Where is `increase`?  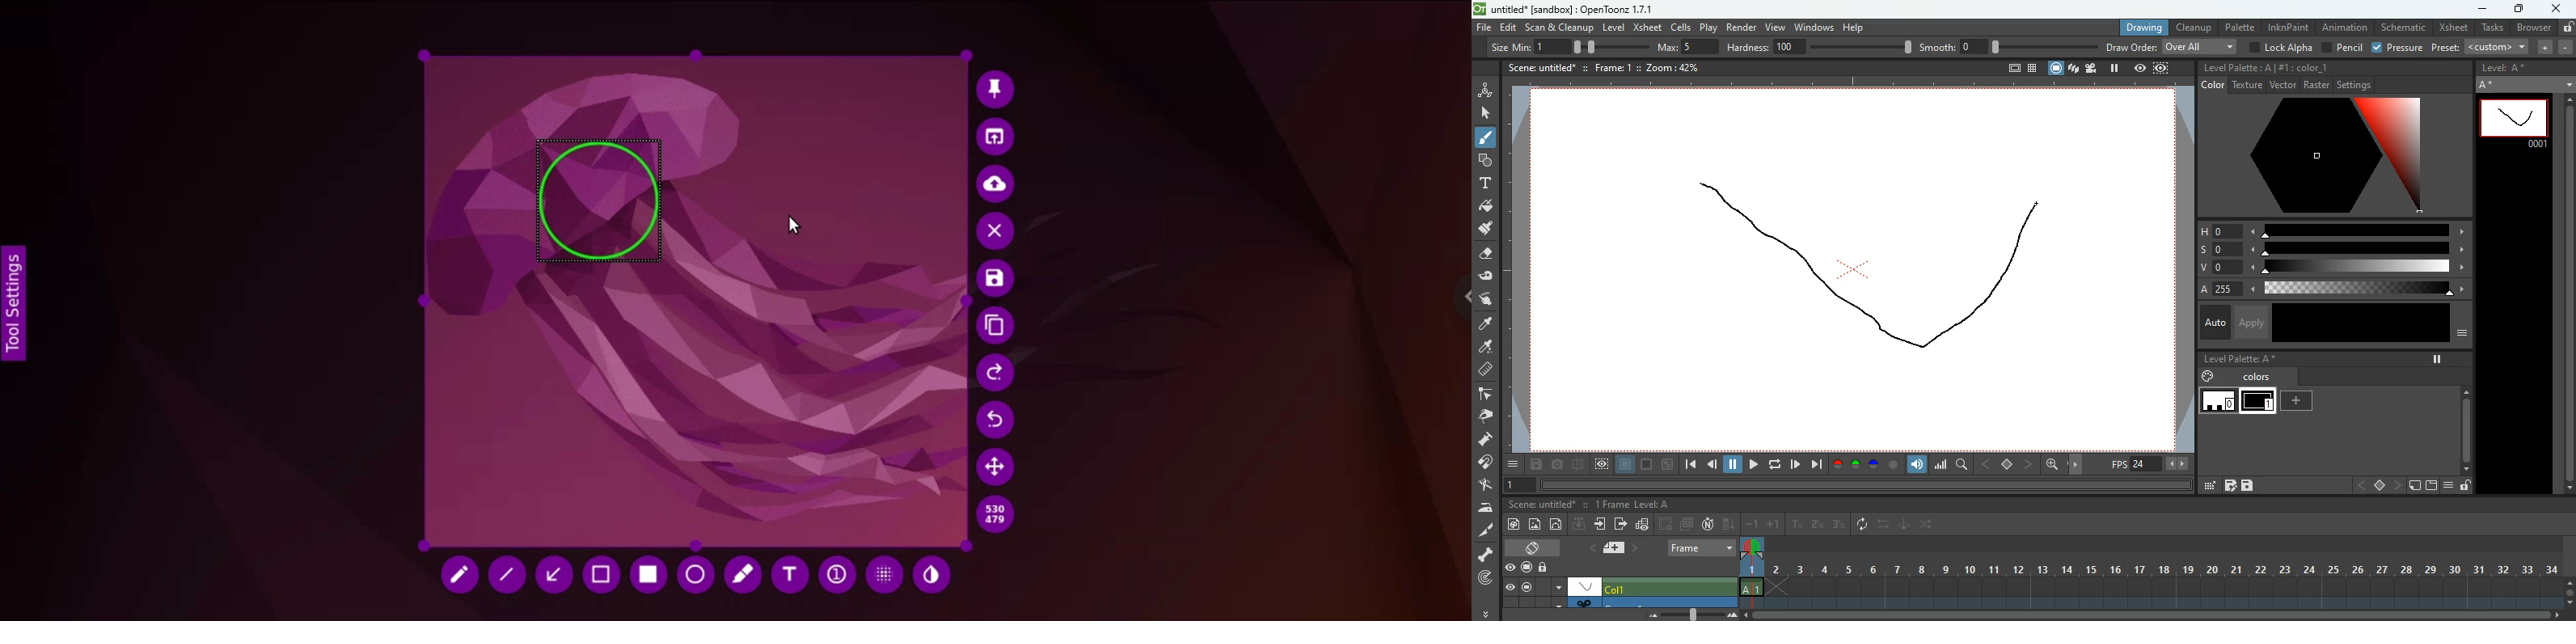
increase is located at coordinates (2542, 47).